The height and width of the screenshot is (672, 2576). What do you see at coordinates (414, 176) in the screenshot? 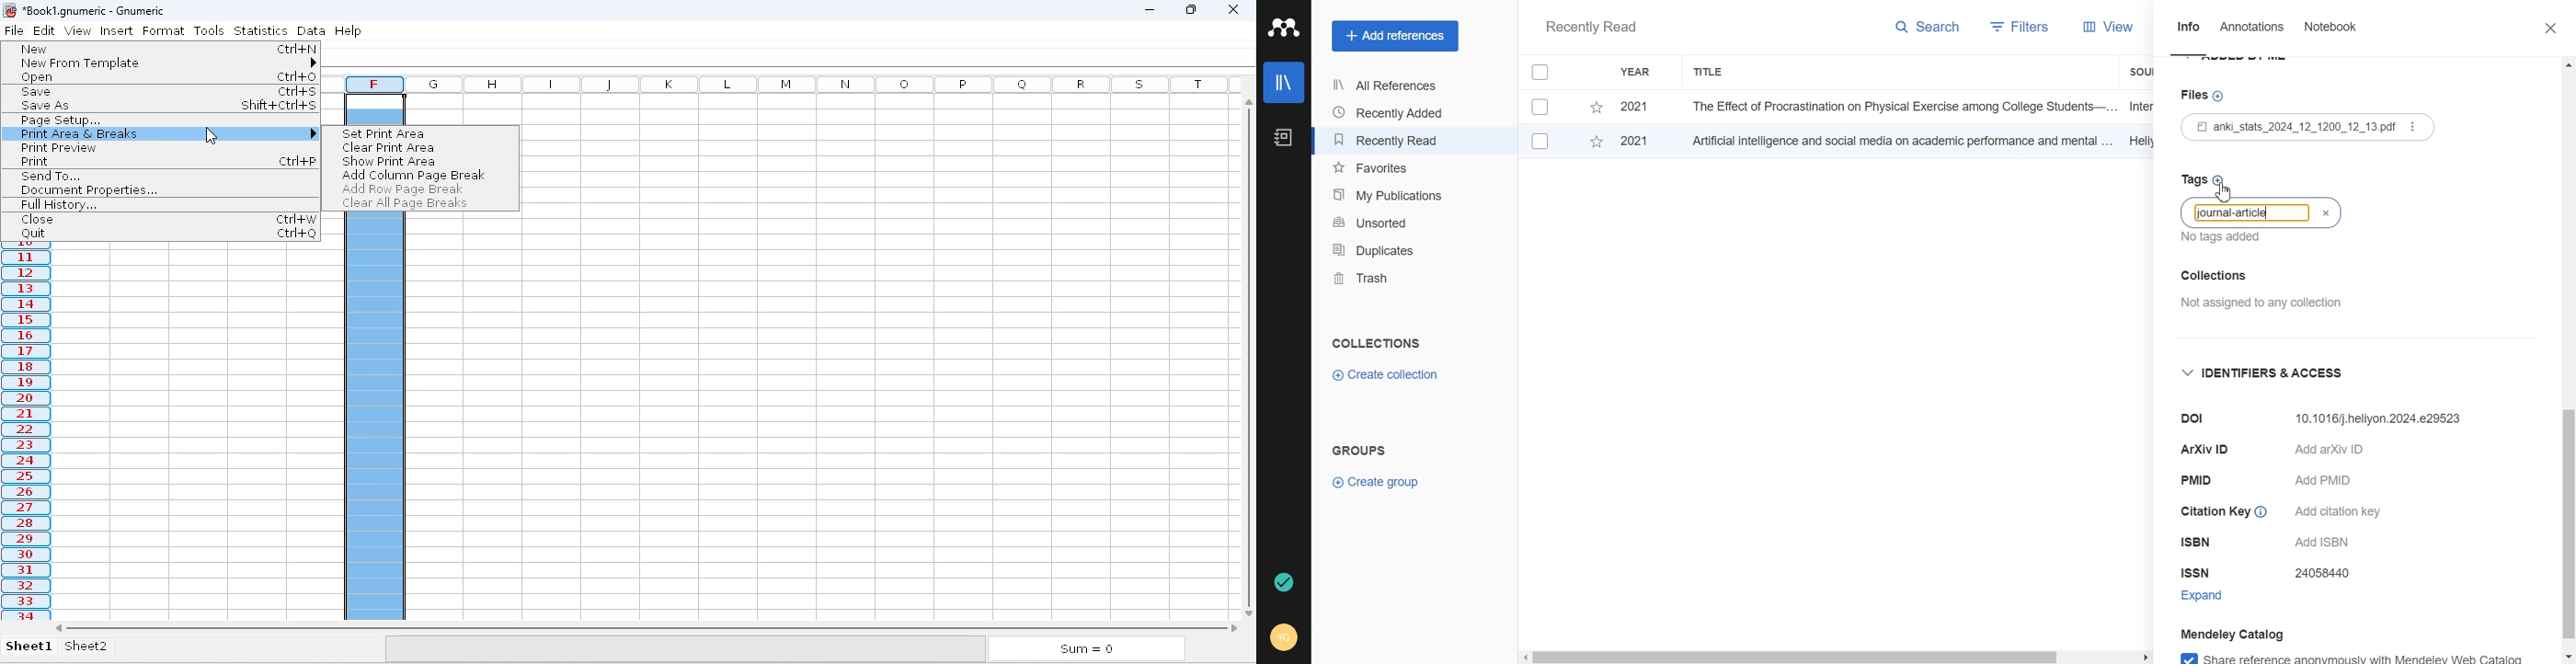
I see `add column page break` at bounding box center [414, 176].